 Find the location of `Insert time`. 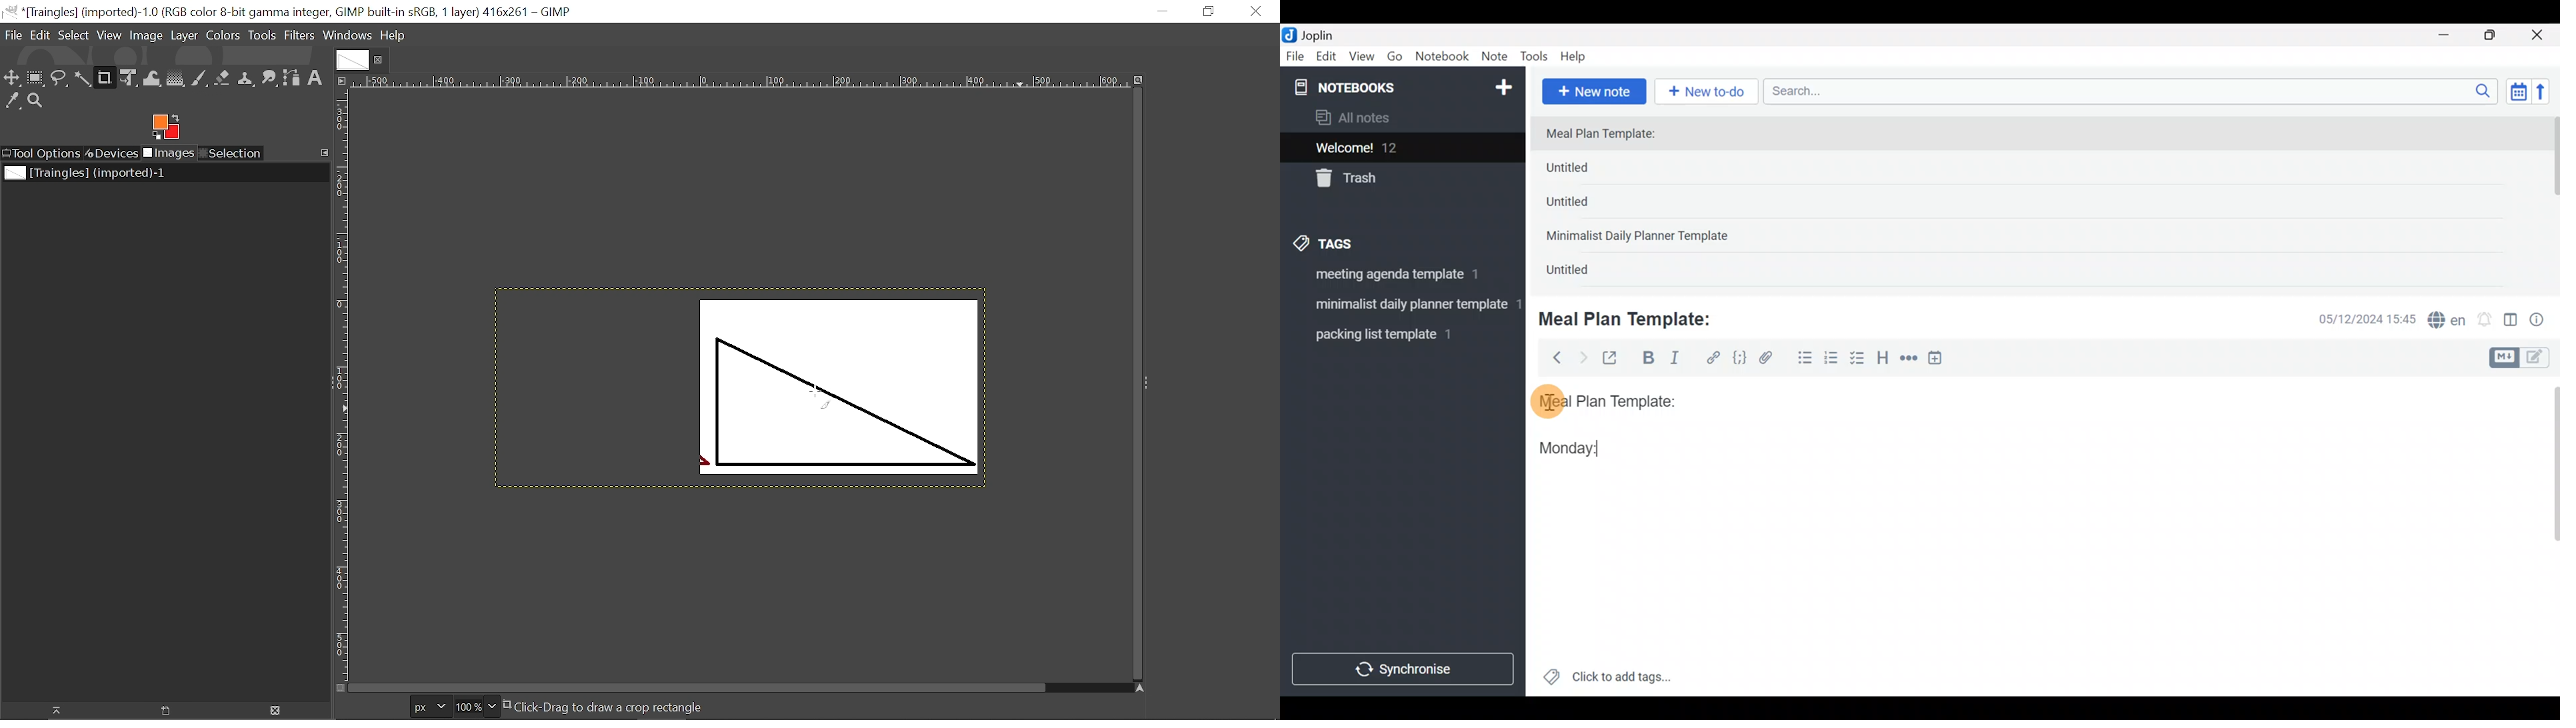

Insert time is located at coordinates (1941, 360).